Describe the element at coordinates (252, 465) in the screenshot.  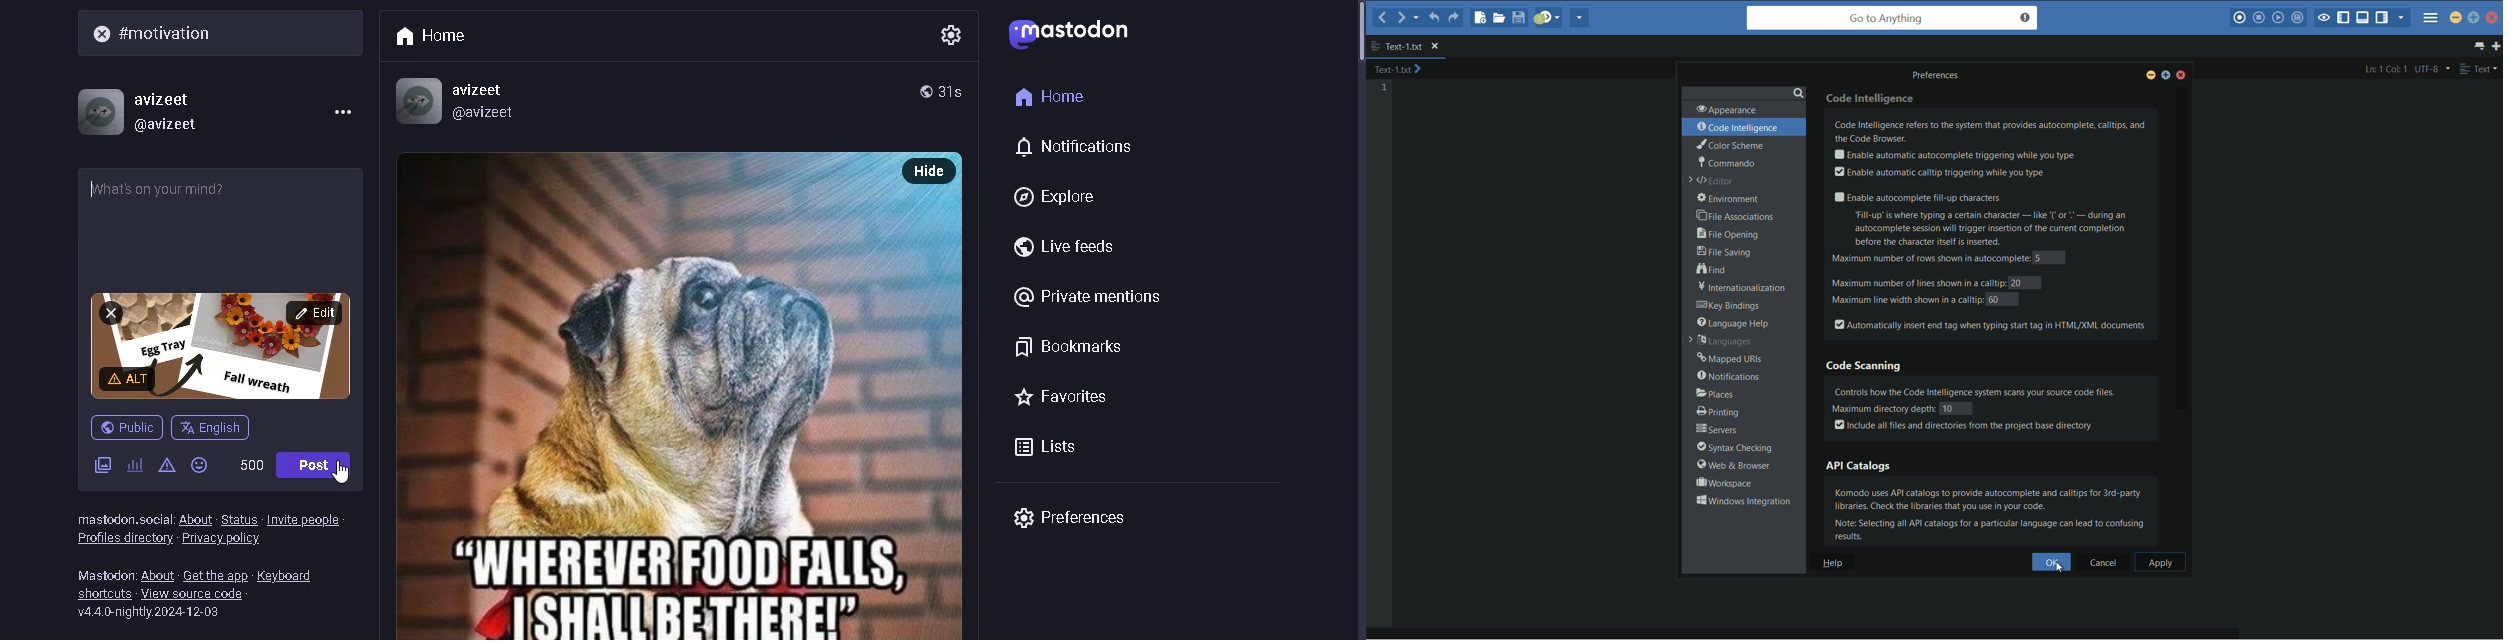
I see `word limit` at that location.